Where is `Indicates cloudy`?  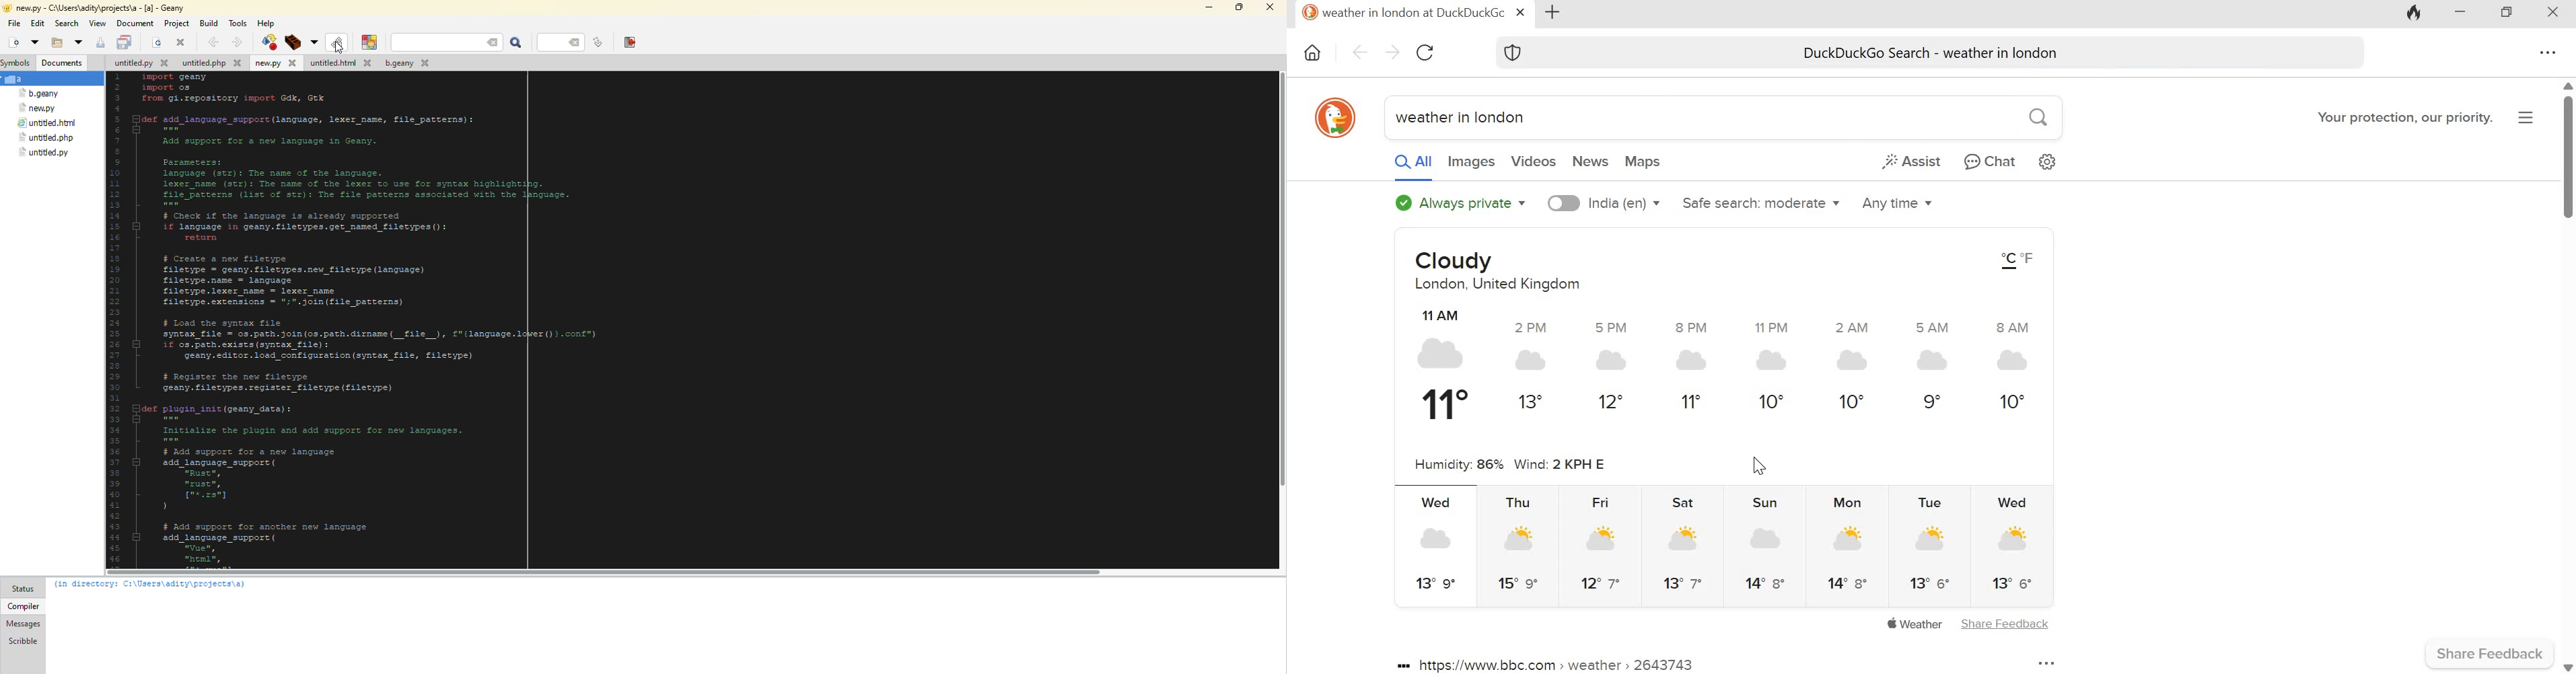 Indicates cloudy is located at coordinates (1441, 353).